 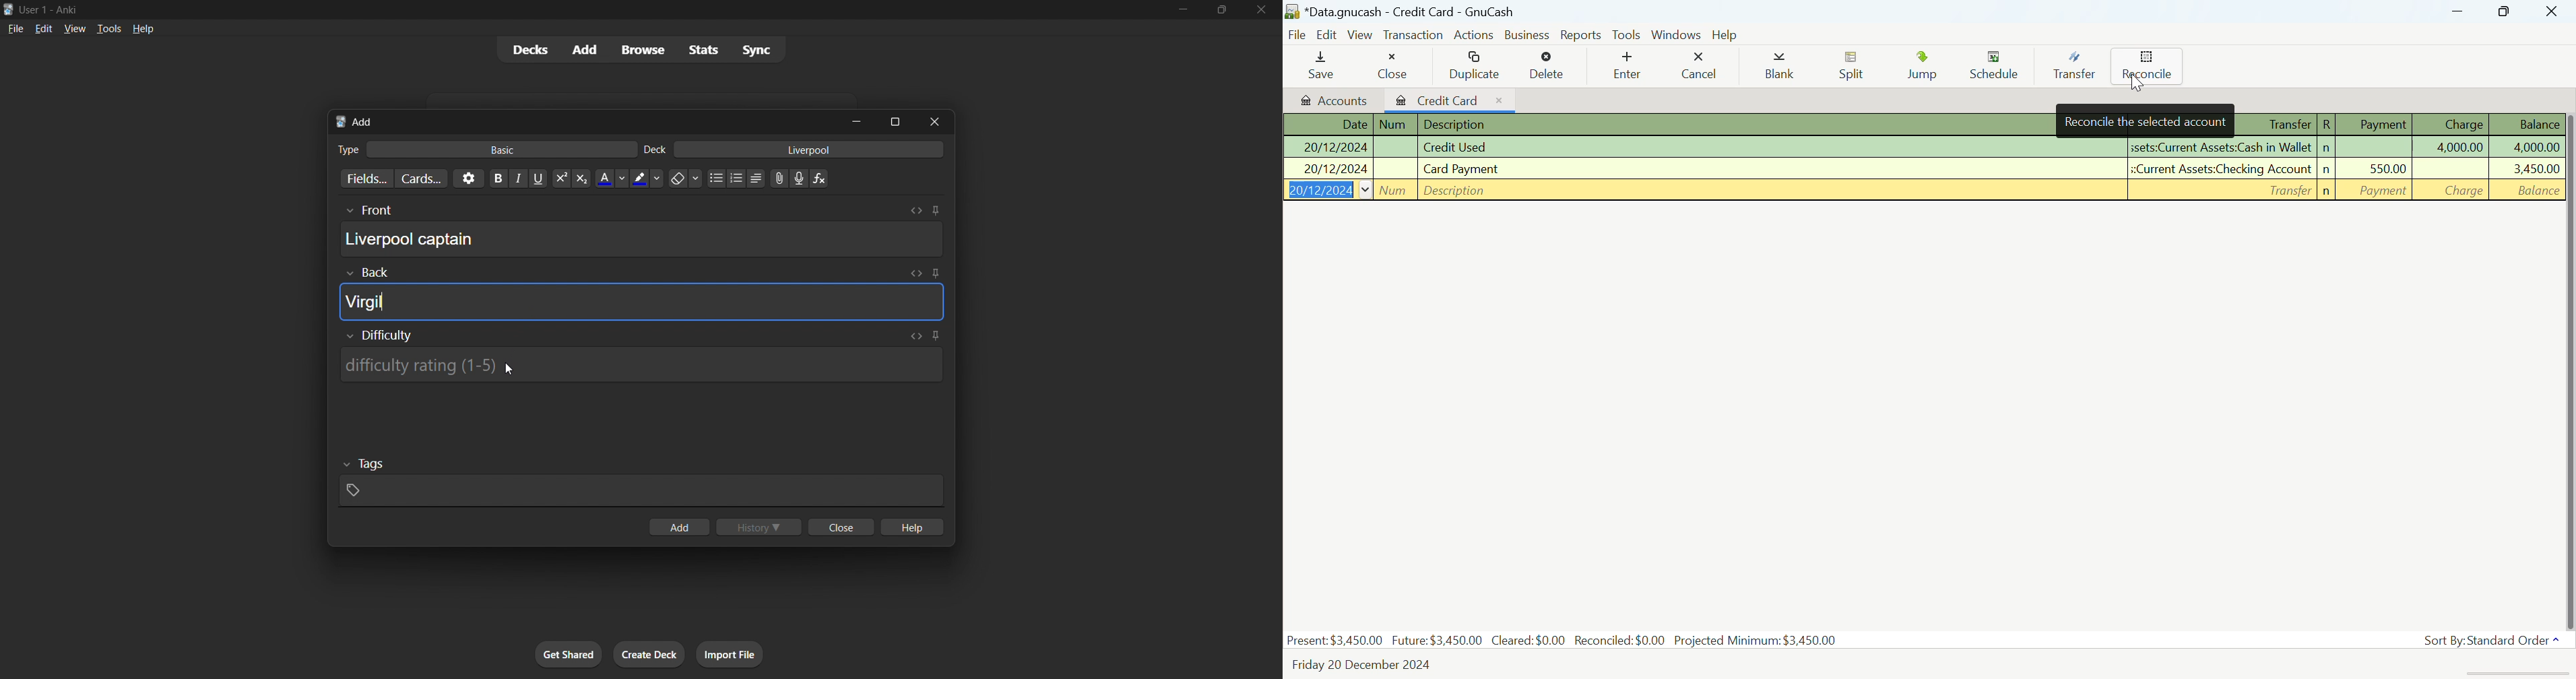 What do you see at coordinates (936, 337) in the screenshot?
I see `Toggle sticky` at bounding box center [936, 337].